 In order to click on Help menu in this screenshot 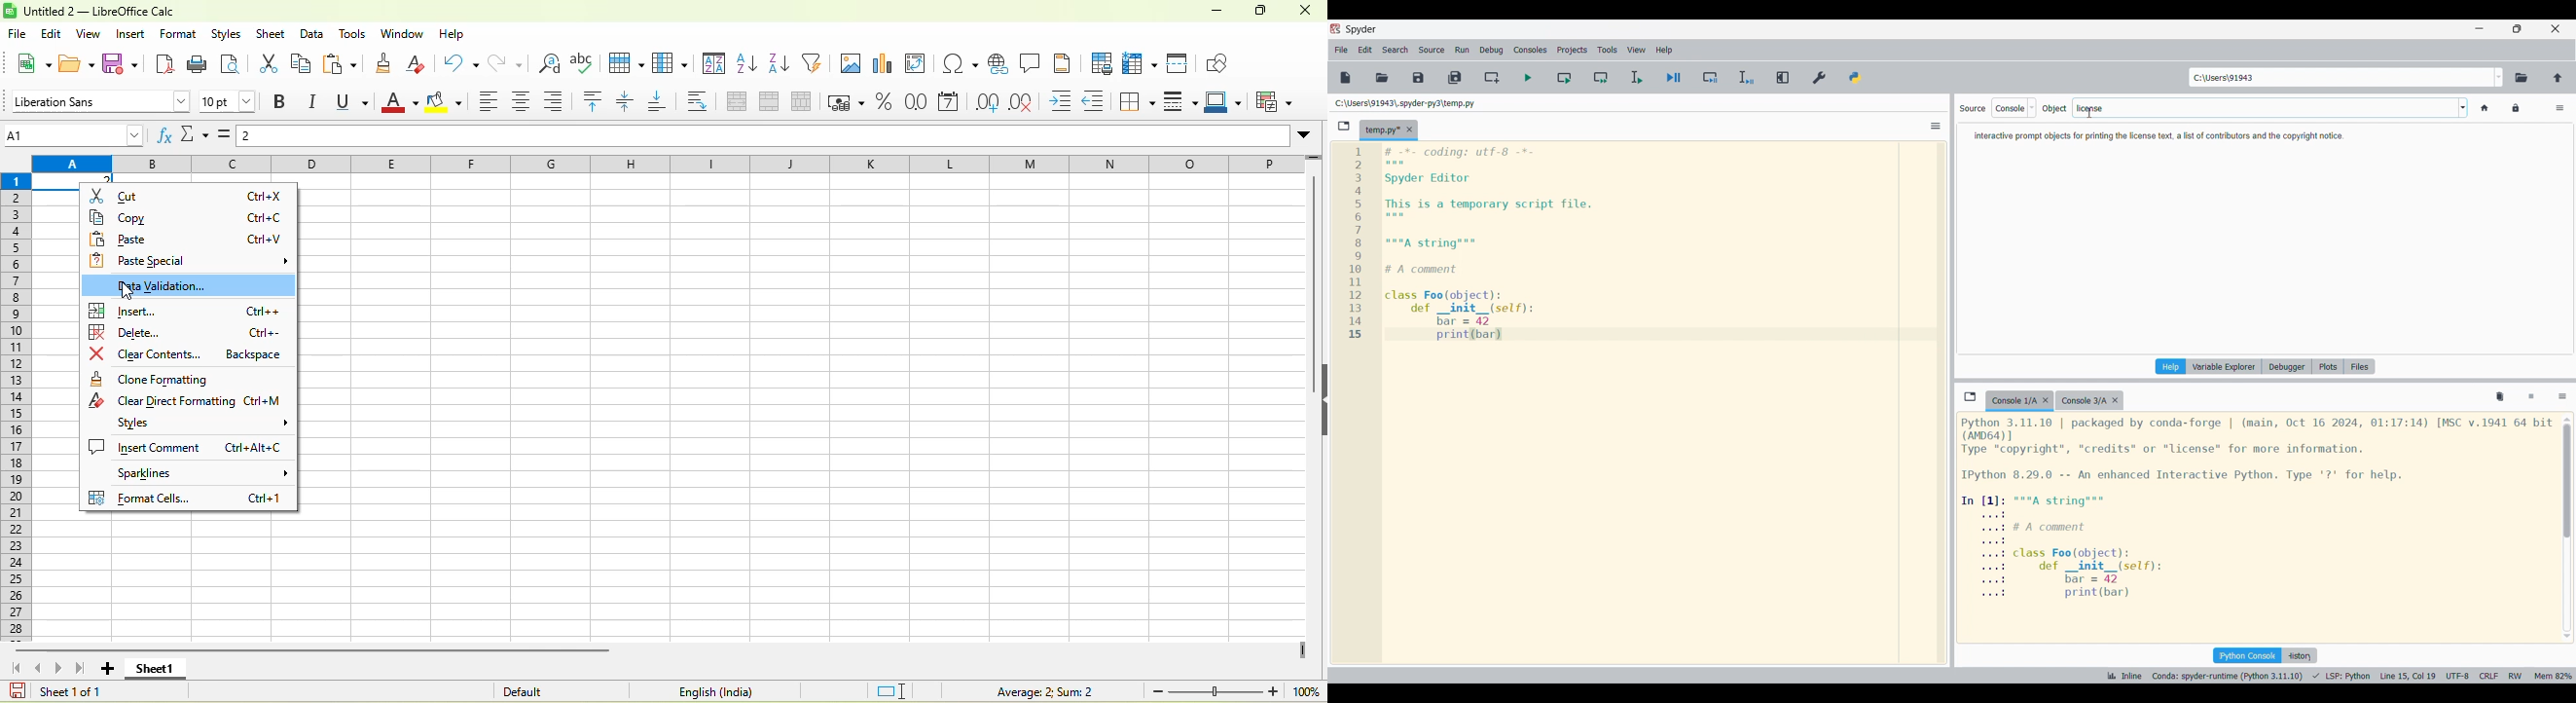, I will do `click(1664, 50)`.